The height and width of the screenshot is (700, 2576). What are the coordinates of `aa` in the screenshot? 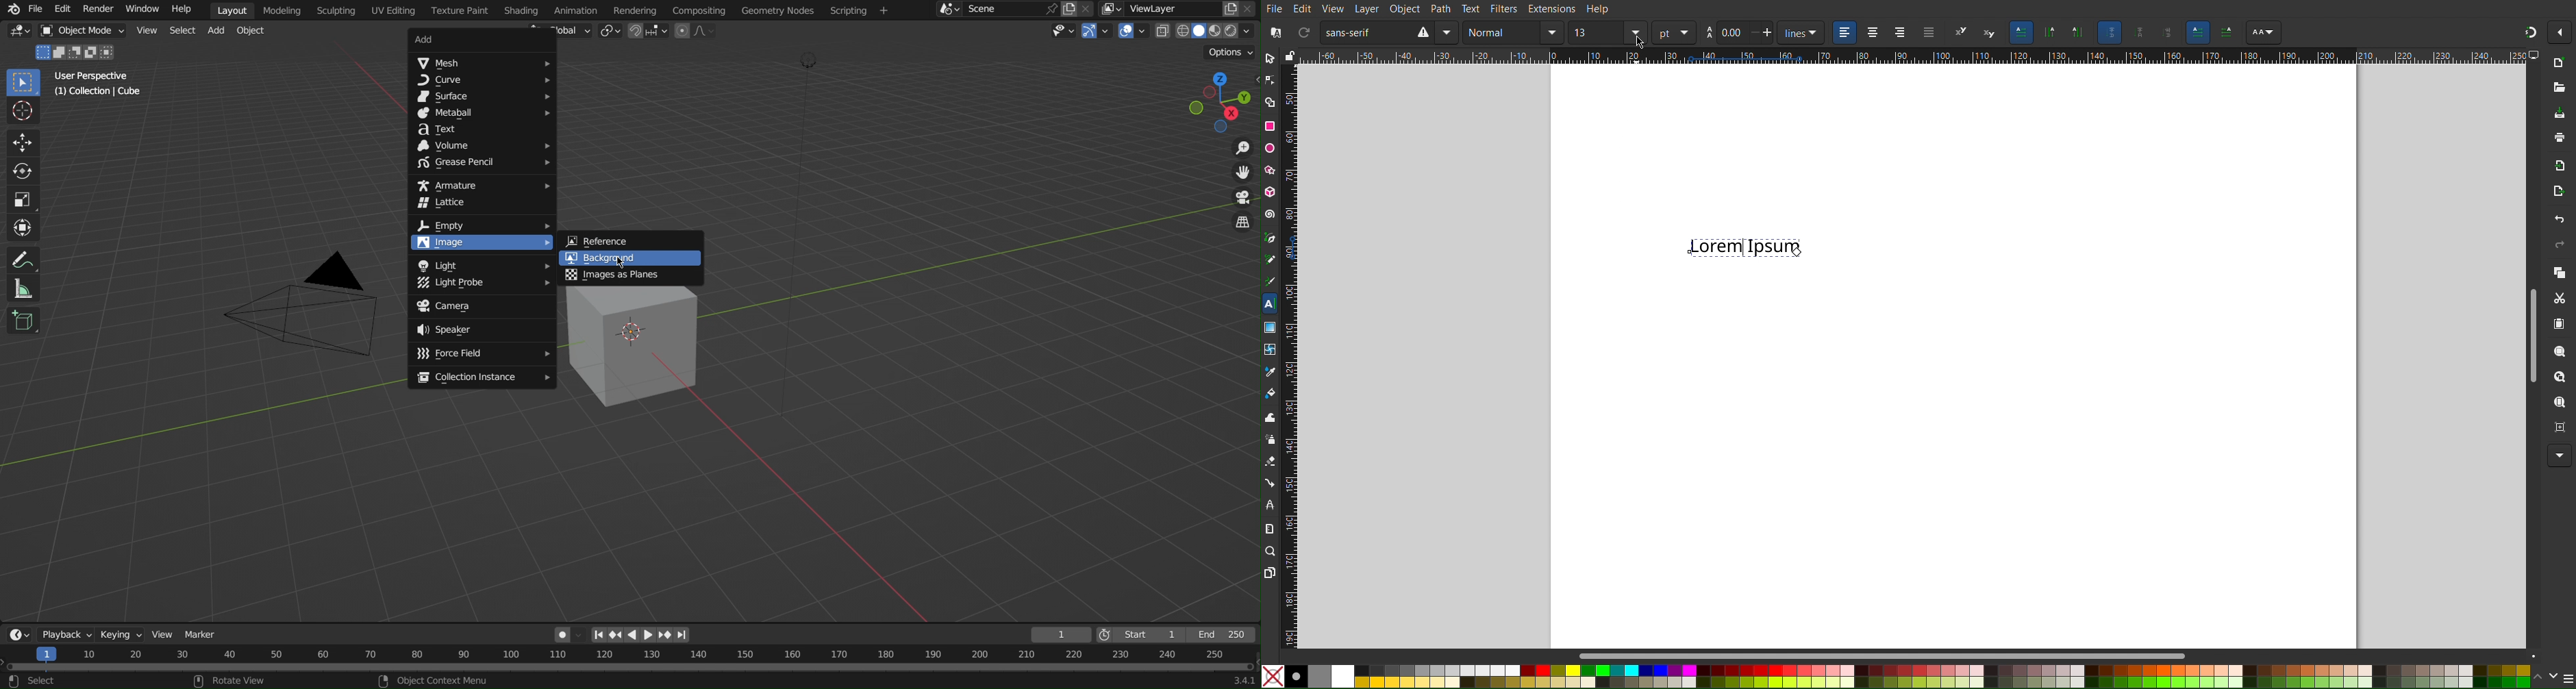 It's located at (1708, 33).